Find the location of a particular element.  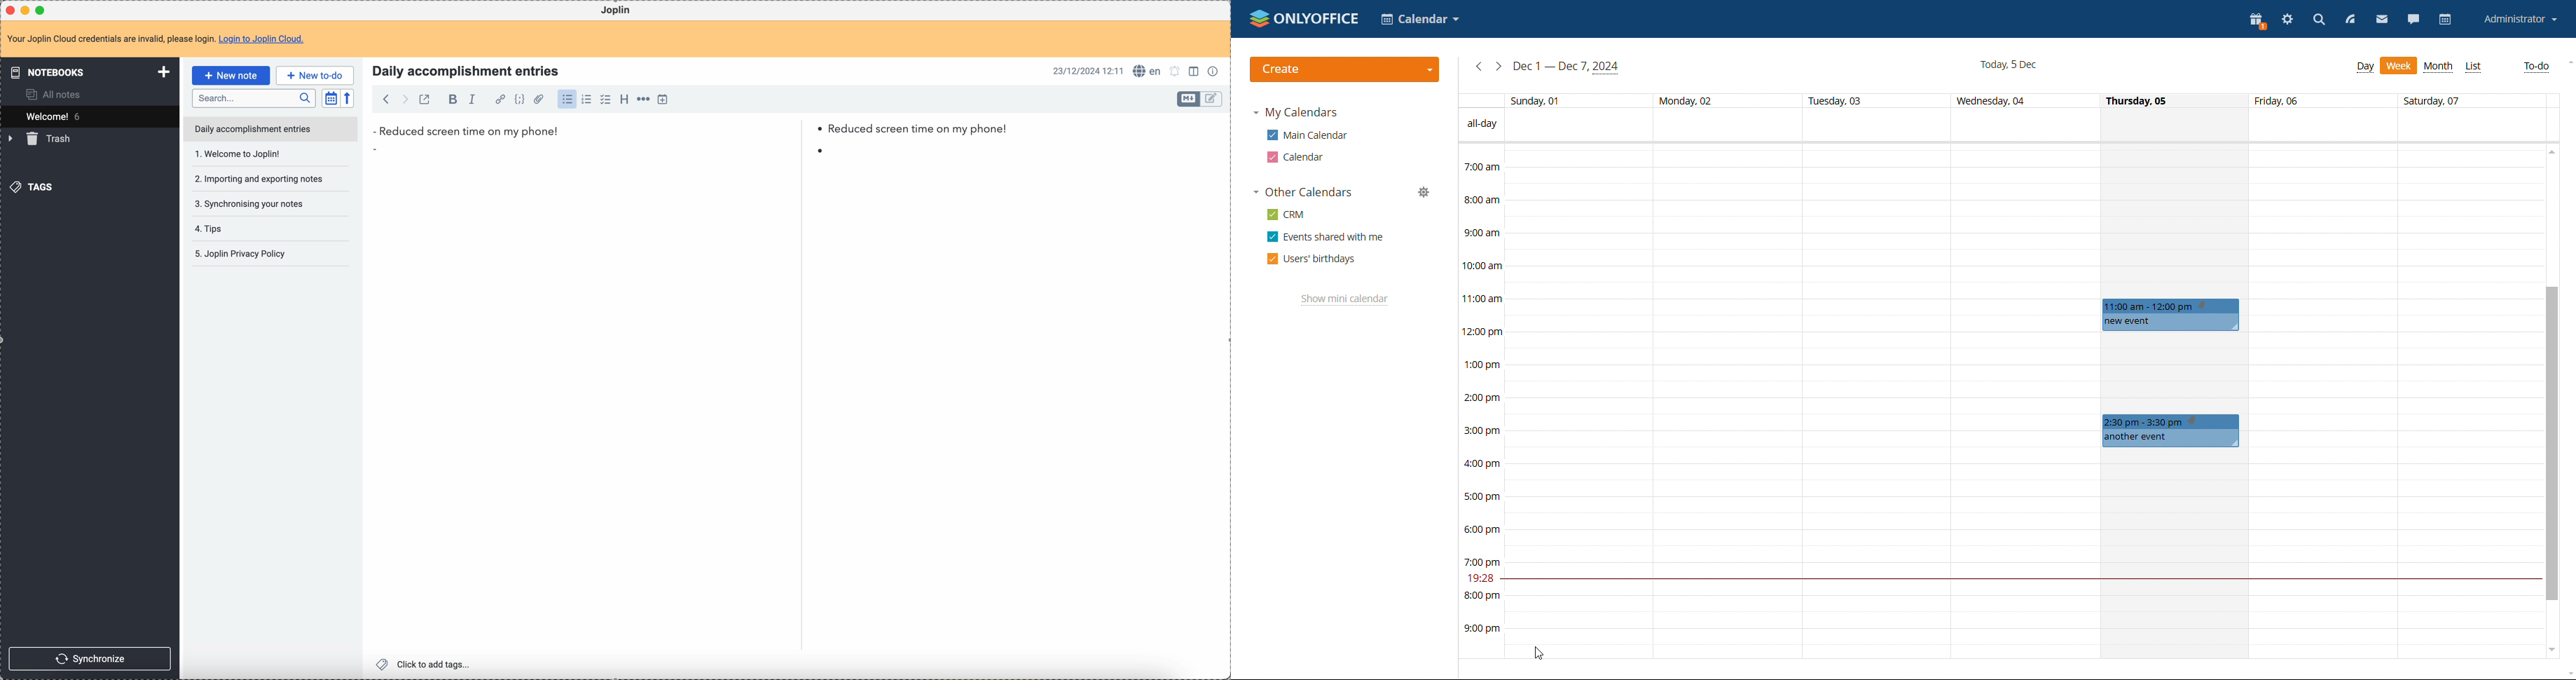

code is located at coordinates (520, 100).